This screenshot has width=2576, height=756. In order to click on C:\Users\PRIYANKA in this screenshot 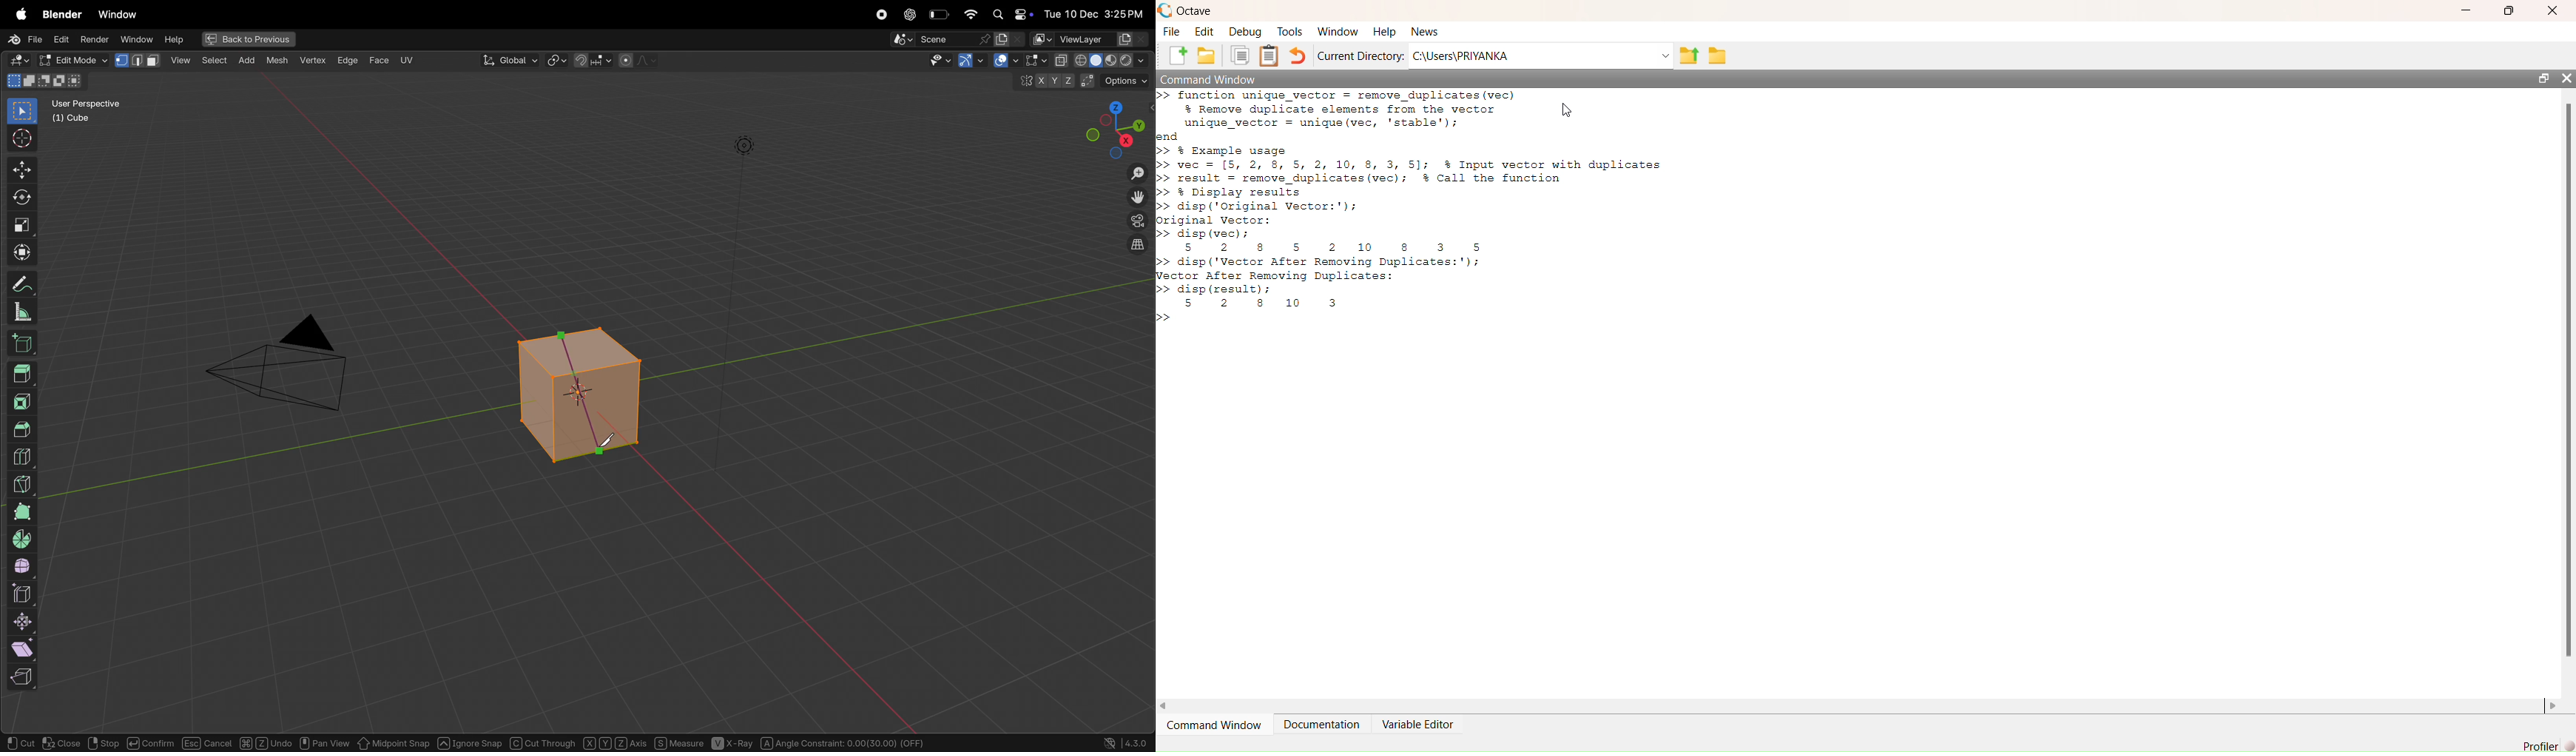, I will do `click(1464, 56)`.